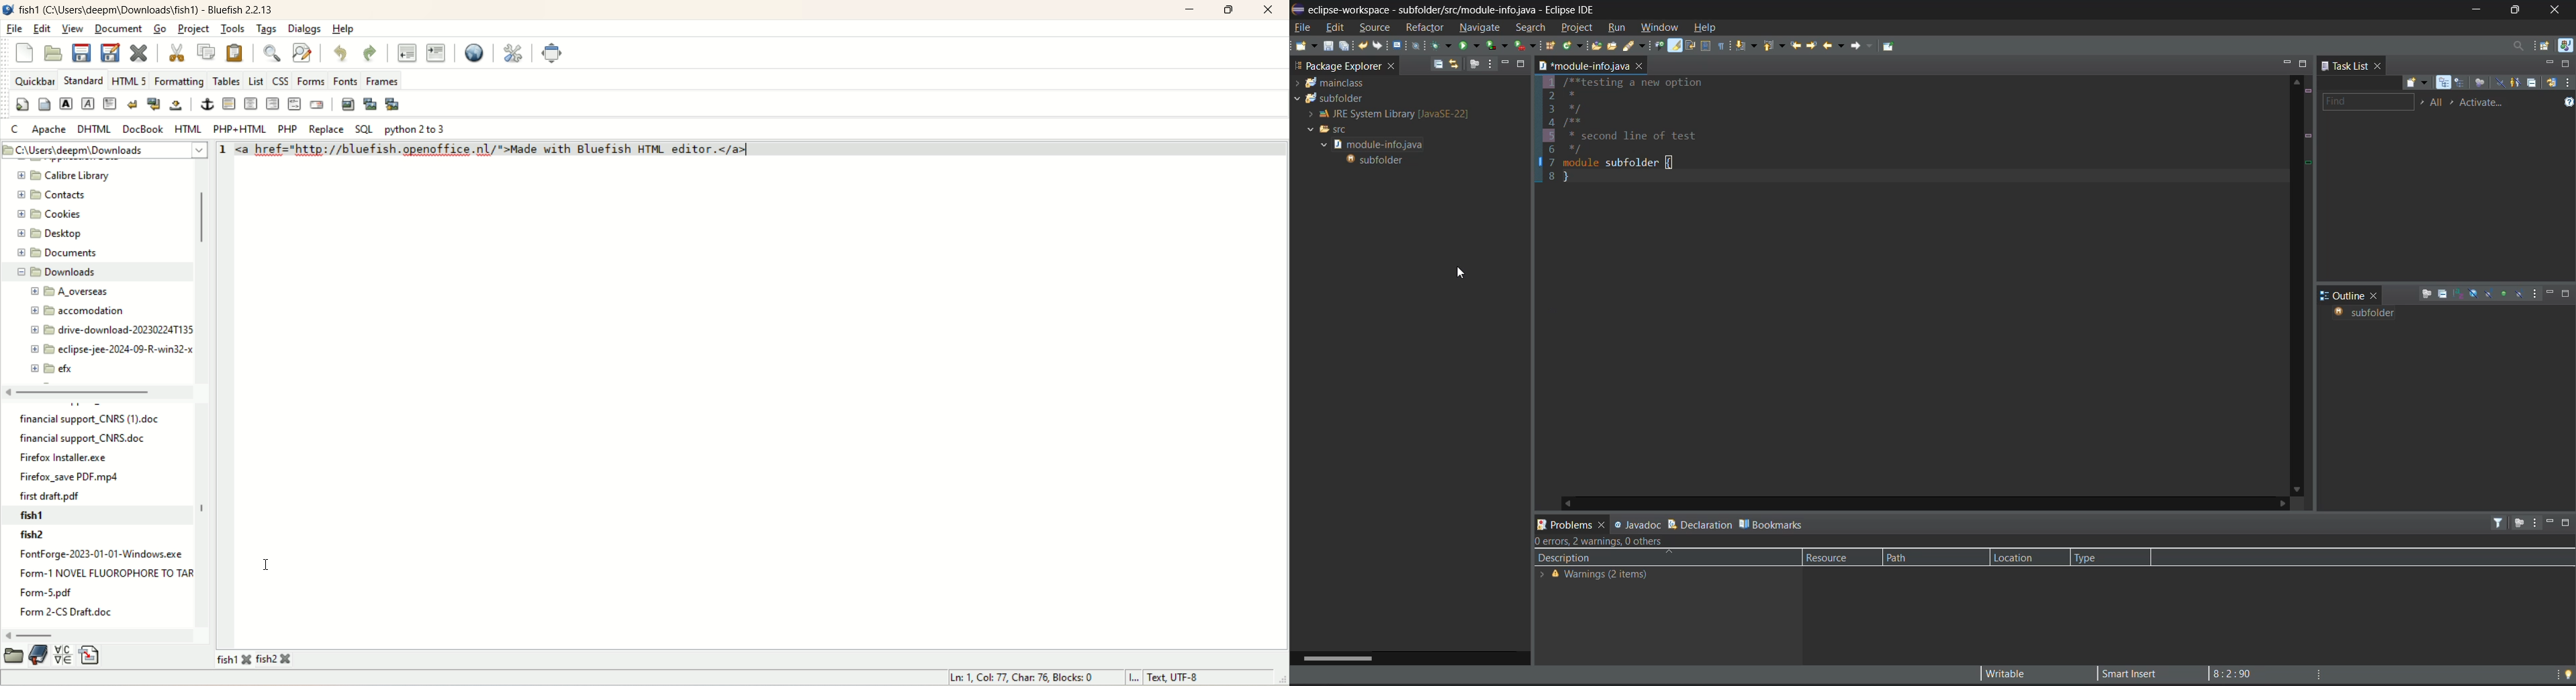 The width and height of the screenshot is (2576, 700). I want to click on tags, so click(267, 30).